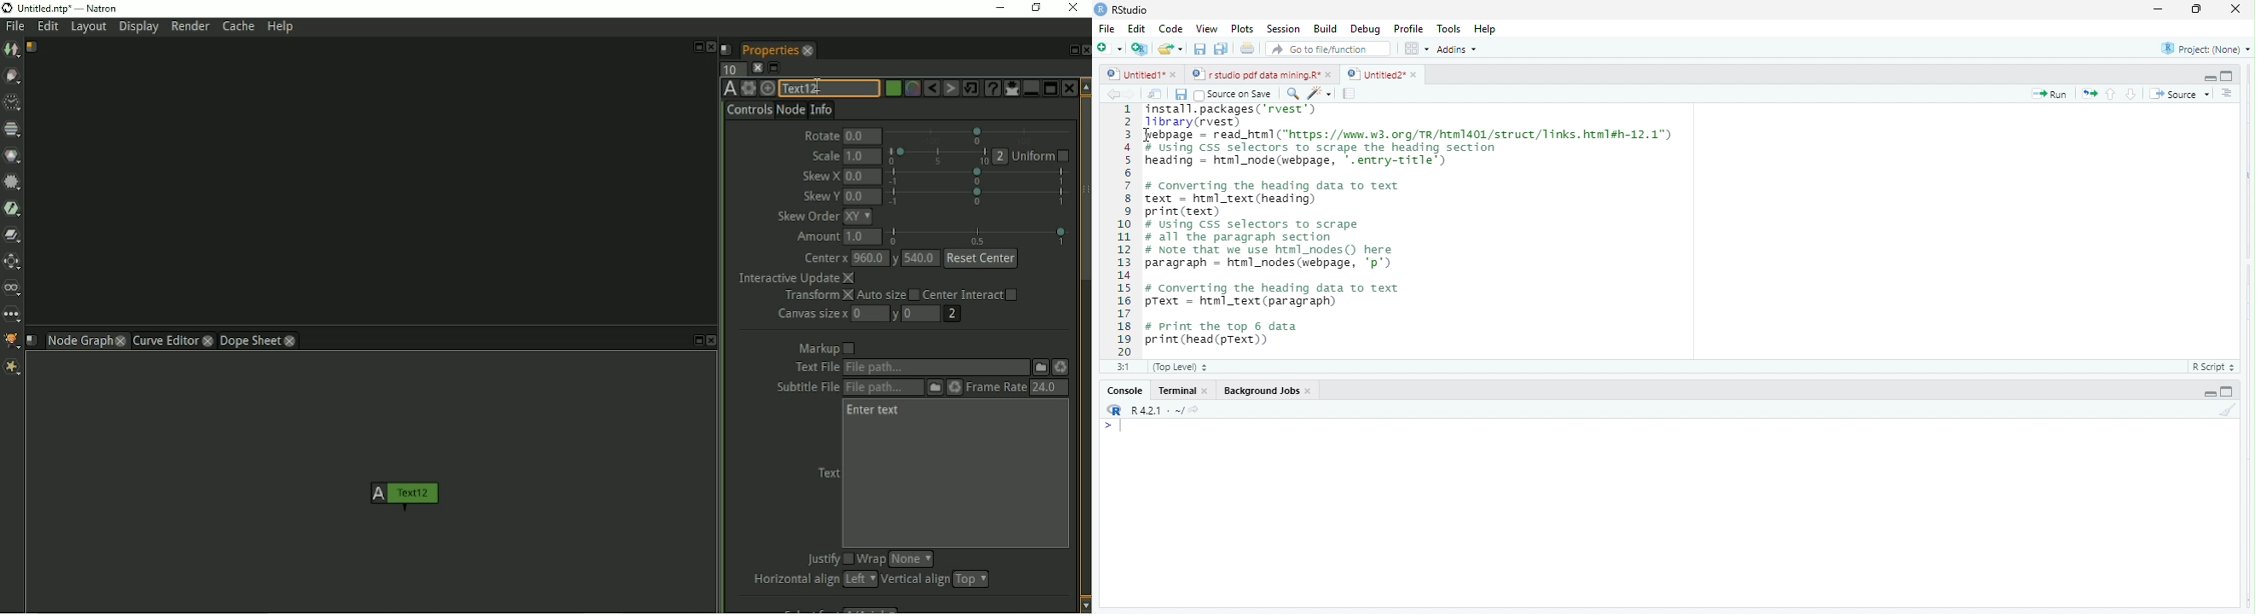  I want to click on close, so click(1309, 391).